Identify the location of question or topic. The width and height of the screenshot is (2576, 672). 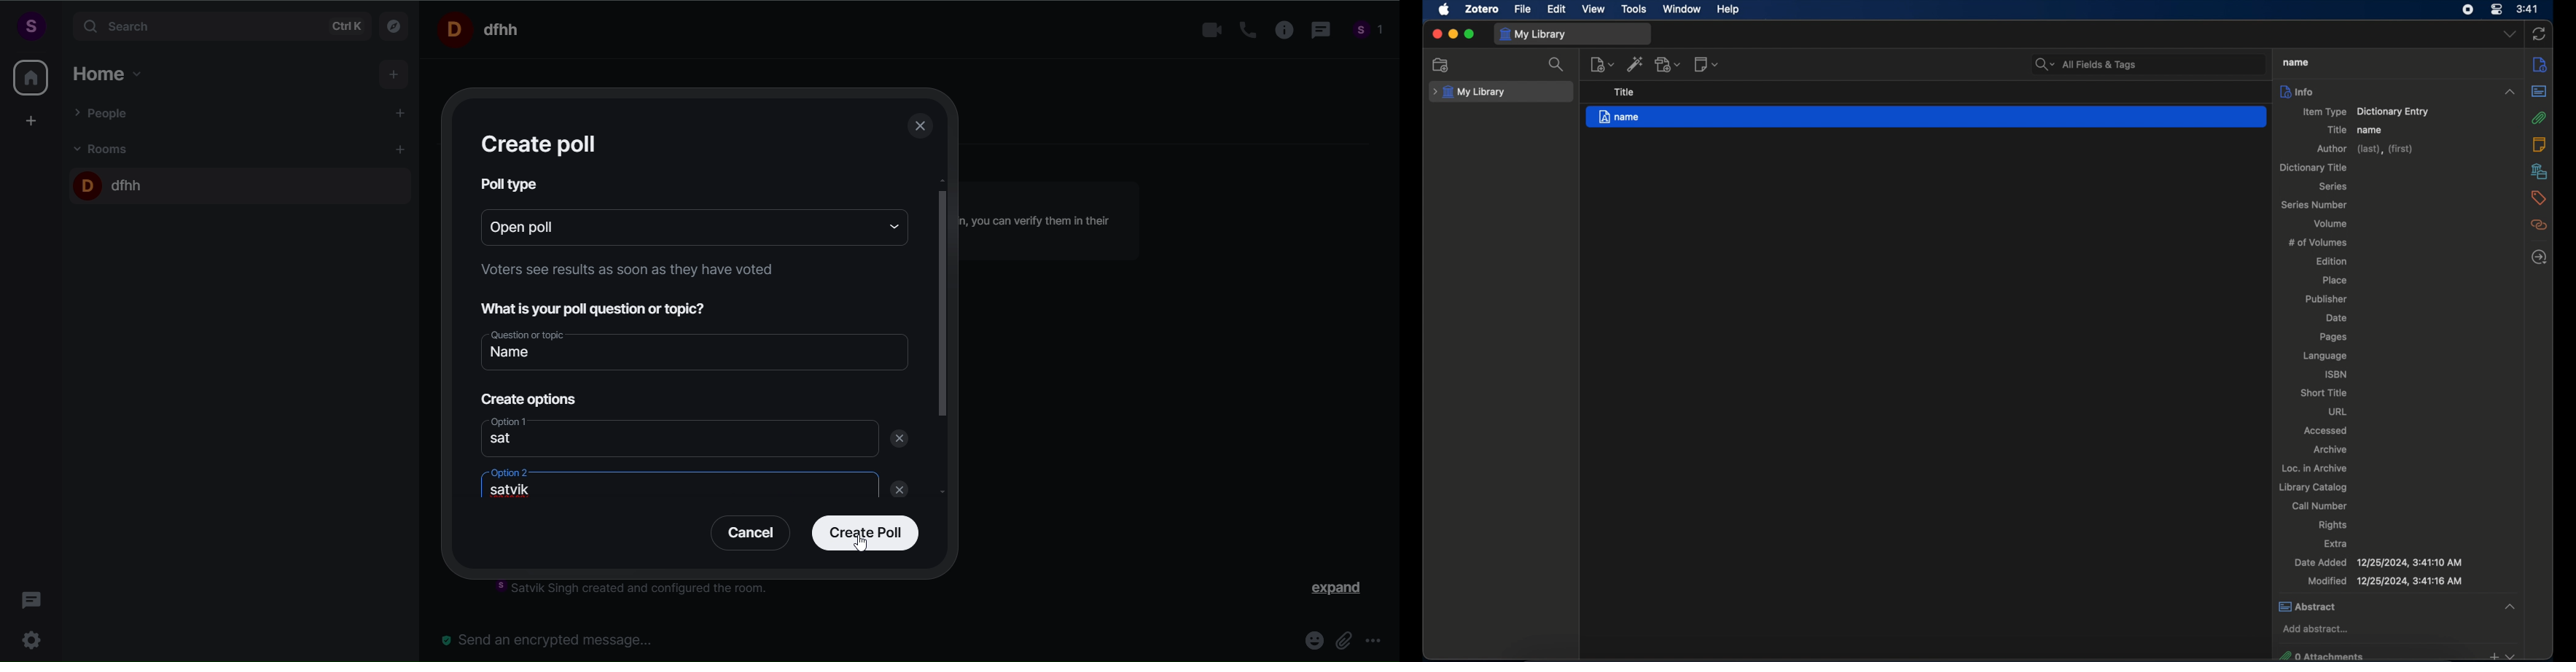
(694, 350).